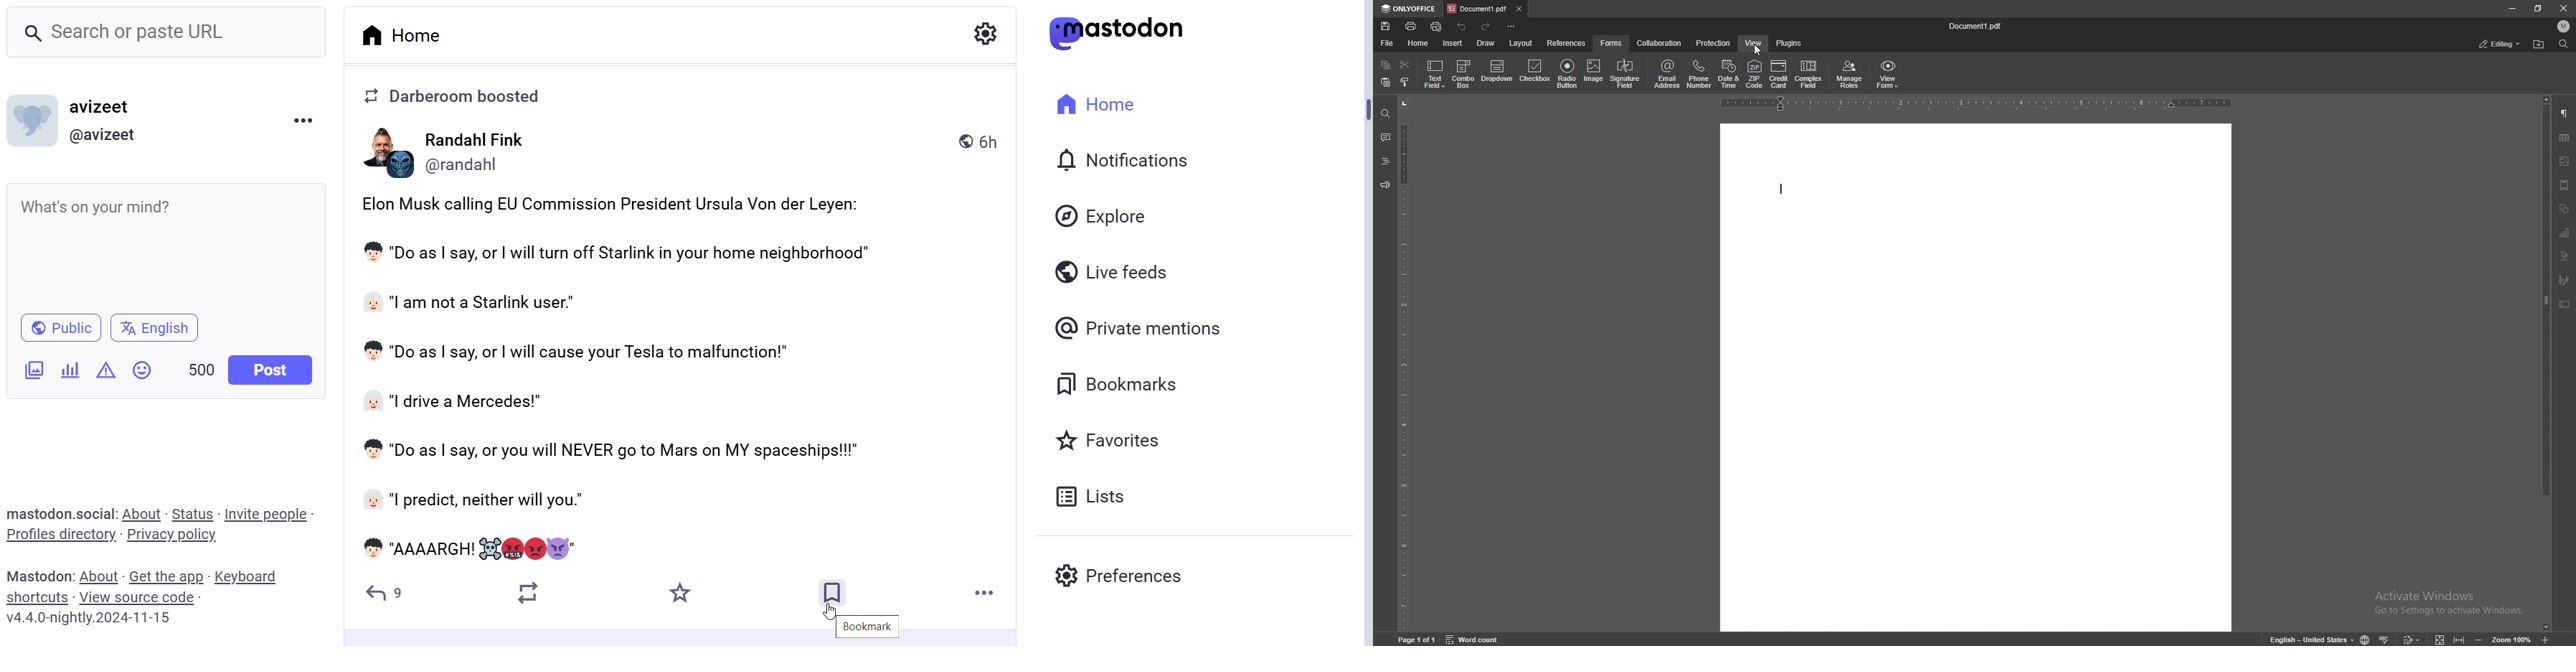 The width and height of the screenshot is (2576, 672). What do you see at coordinates (1612, 42) in the screenshot?
I see `forms` at bounding box center [1612, 42].